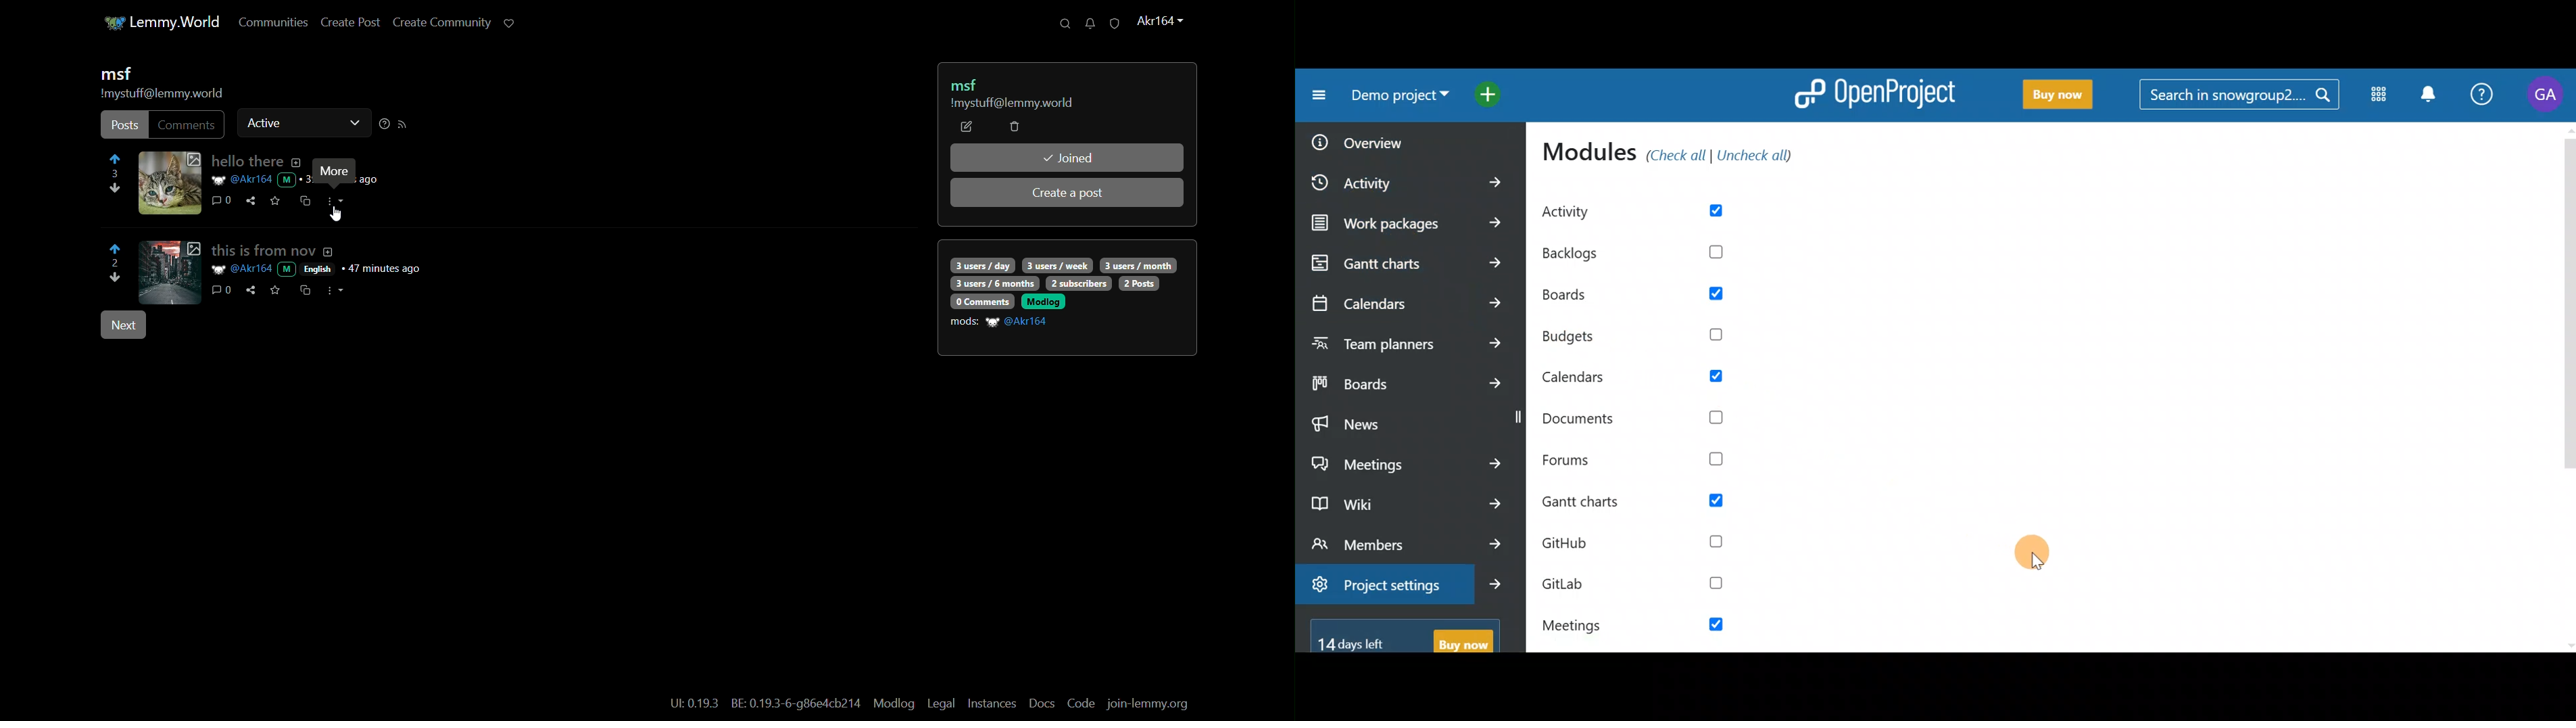 The height and width of the screenshot is (728, 2576). Describe the element at coordinates (2381, 95) in the screenshot. I see `Modules` at that location.